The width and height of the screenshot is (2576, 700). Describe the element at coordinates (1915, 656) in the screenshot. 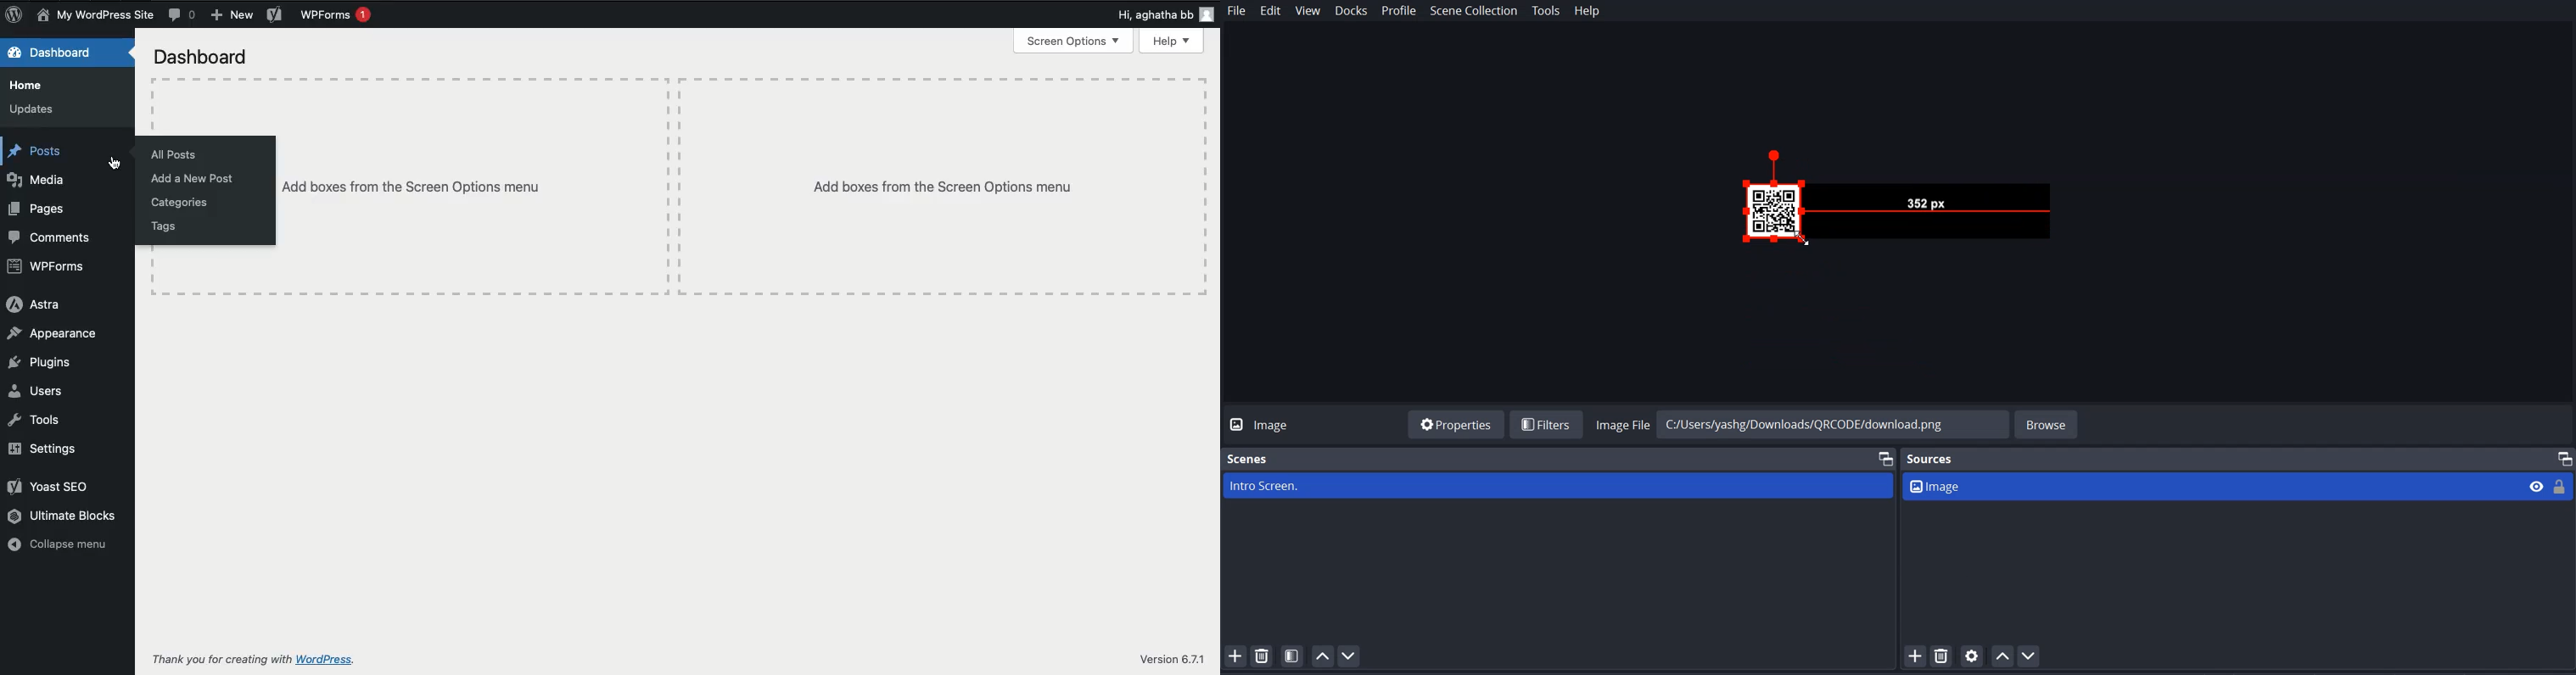

I see `Add Source` at that location.